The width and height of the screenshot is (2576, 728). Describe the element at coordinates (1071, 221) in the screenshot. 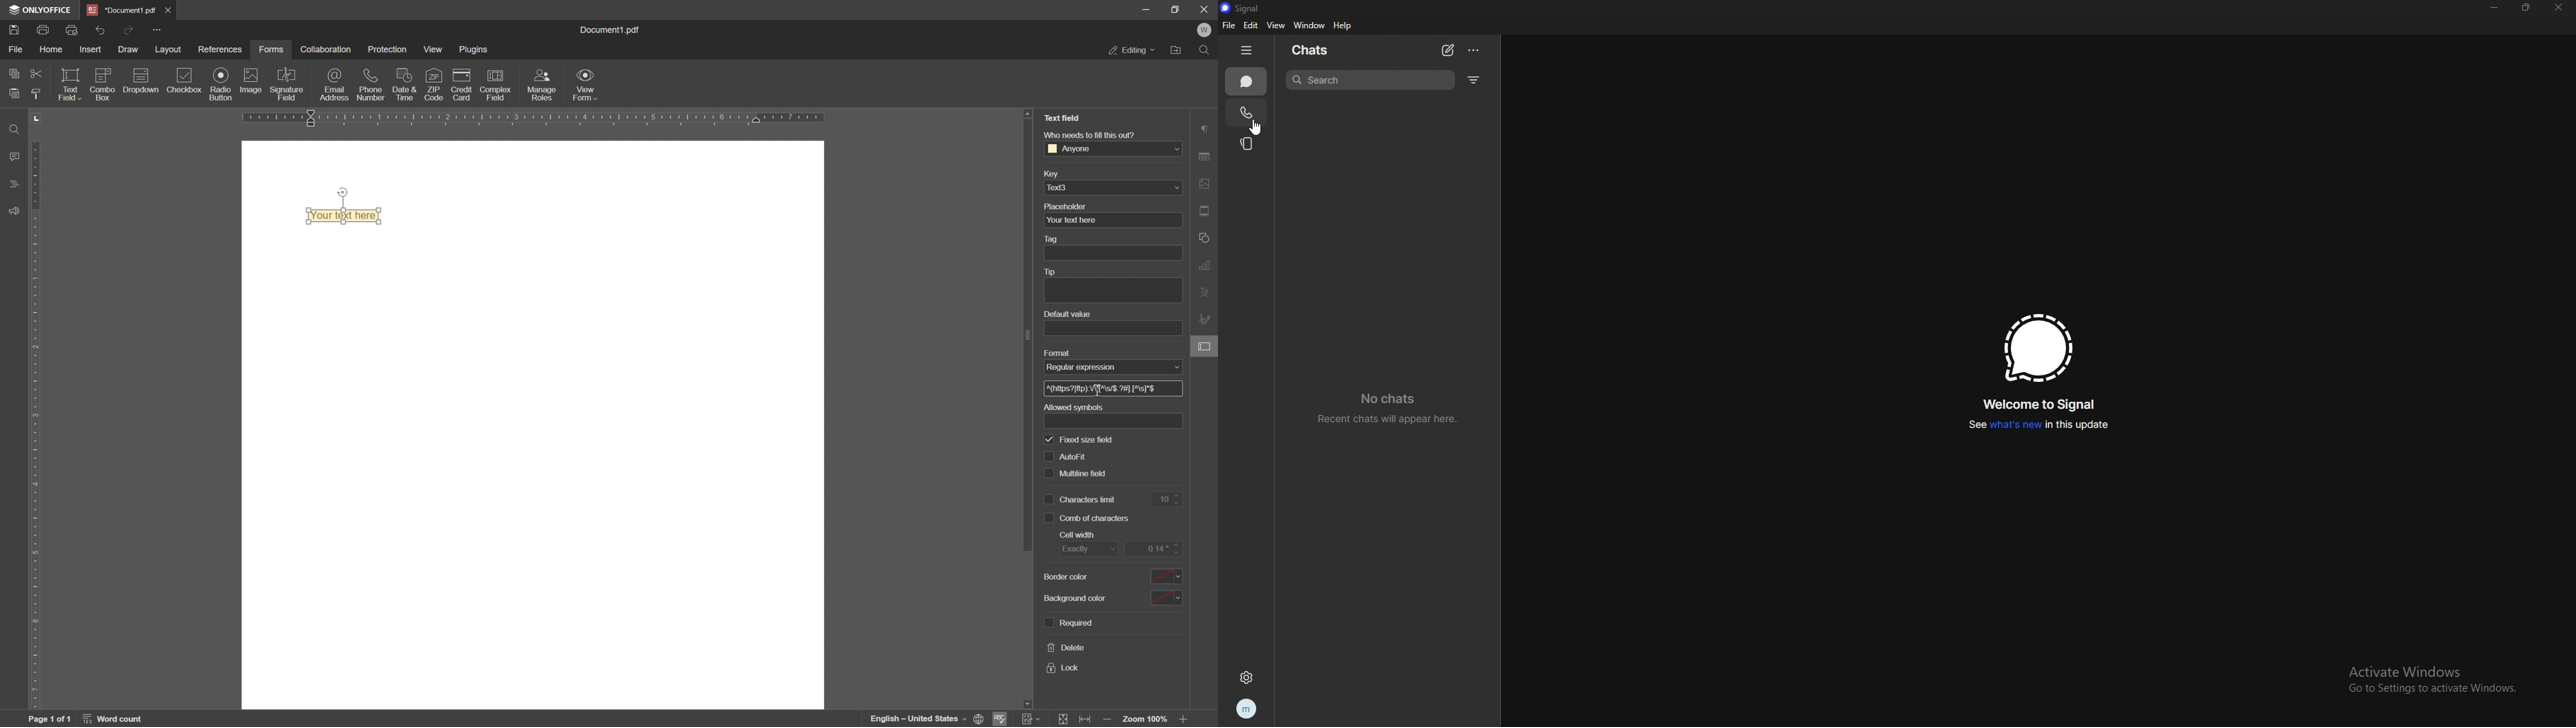

I see `your text here` at that location.